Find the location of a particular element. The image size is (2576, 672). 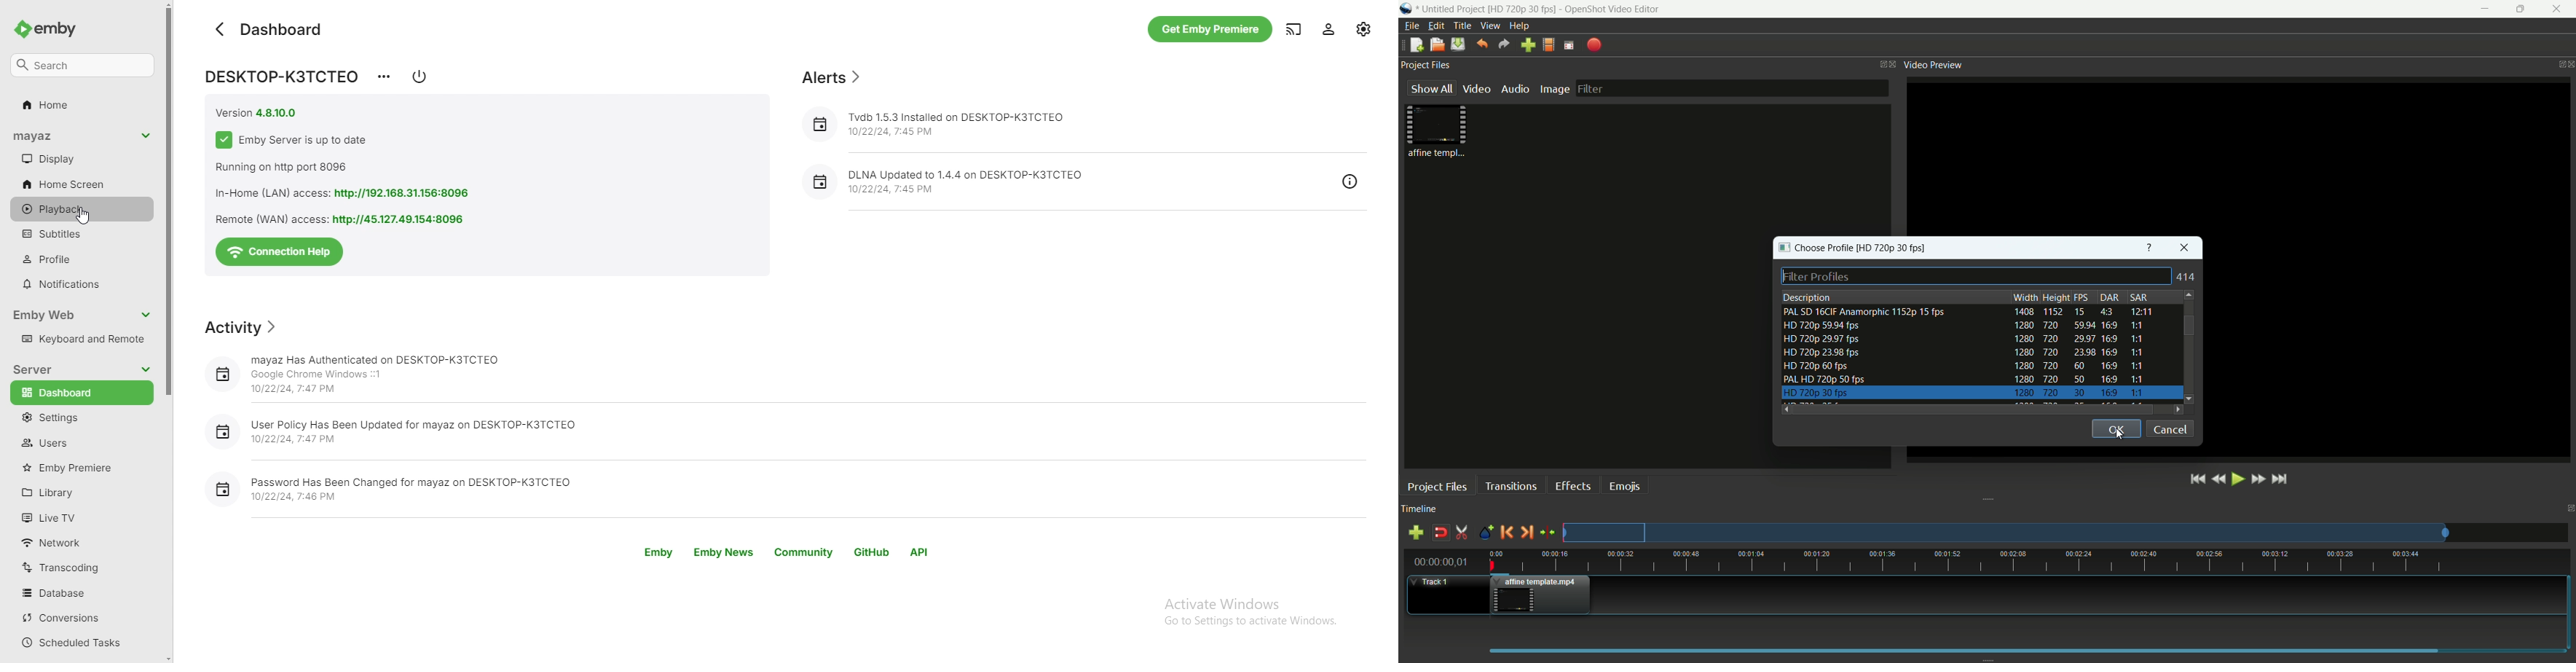

sar is located at coordinates (2139, 297).